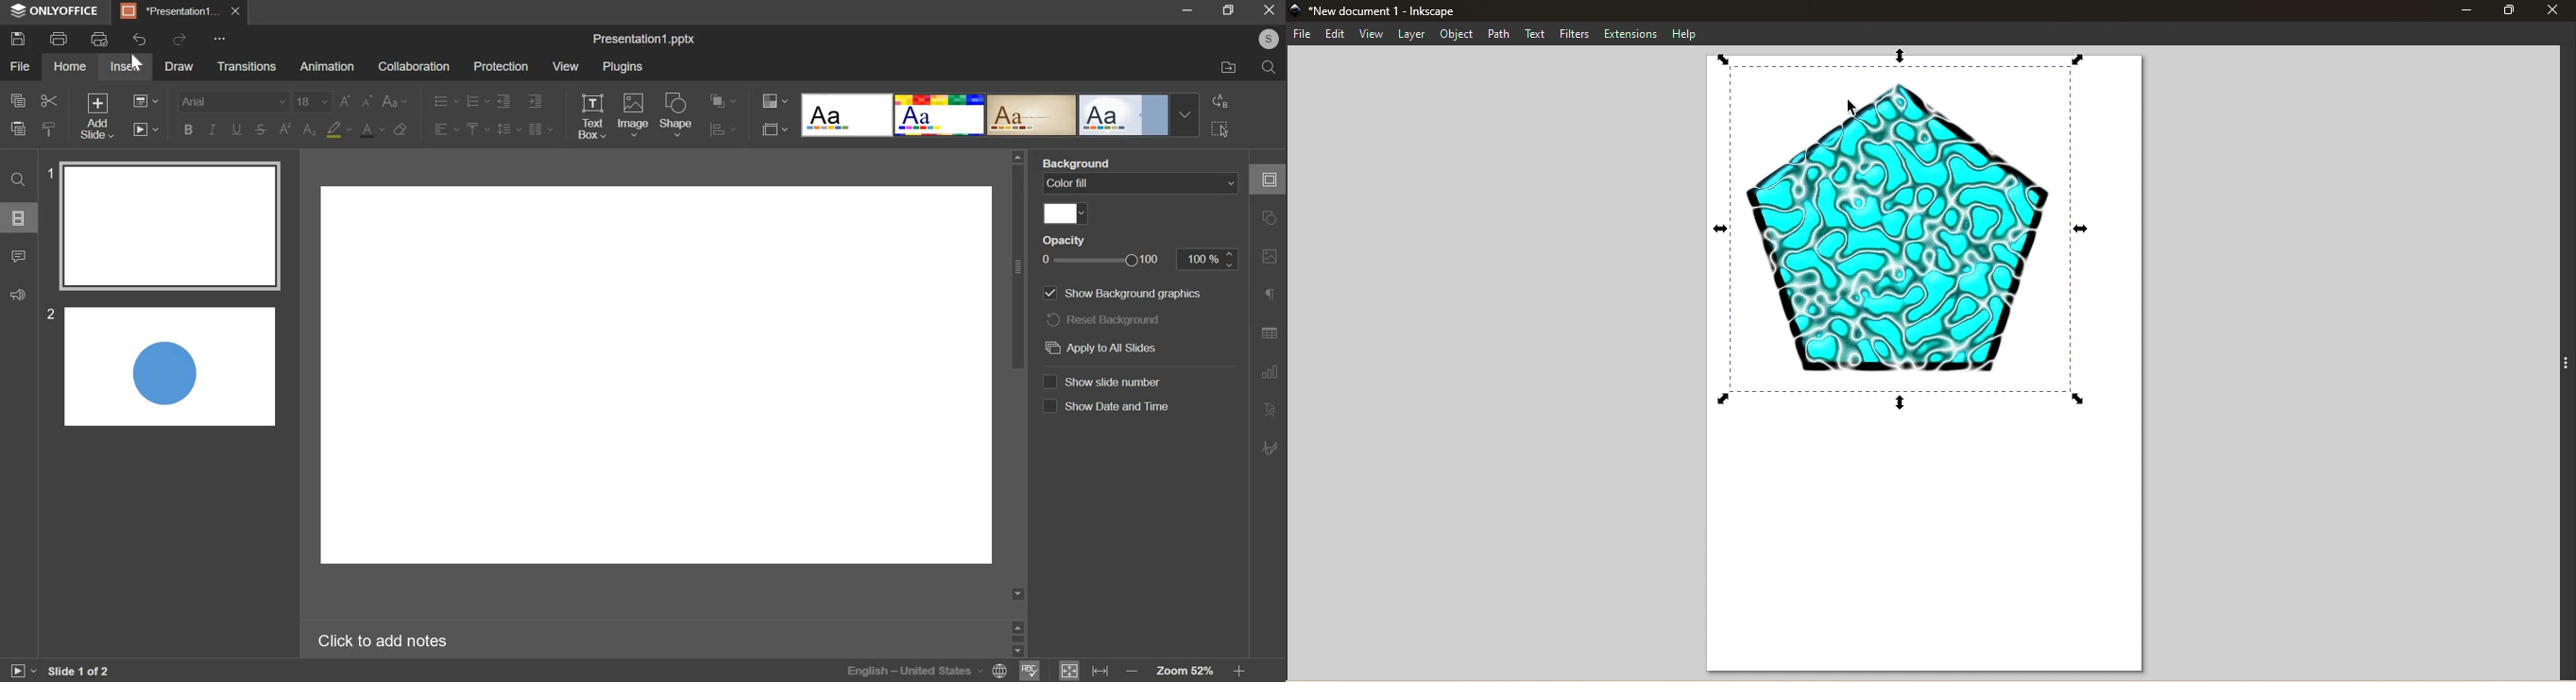 The height and width of the screenshot is (700, 2576). What do you see at coordinates (172, 227) in the screenshot?
I see `slide 1 preview` at bounding box center [172, 227].